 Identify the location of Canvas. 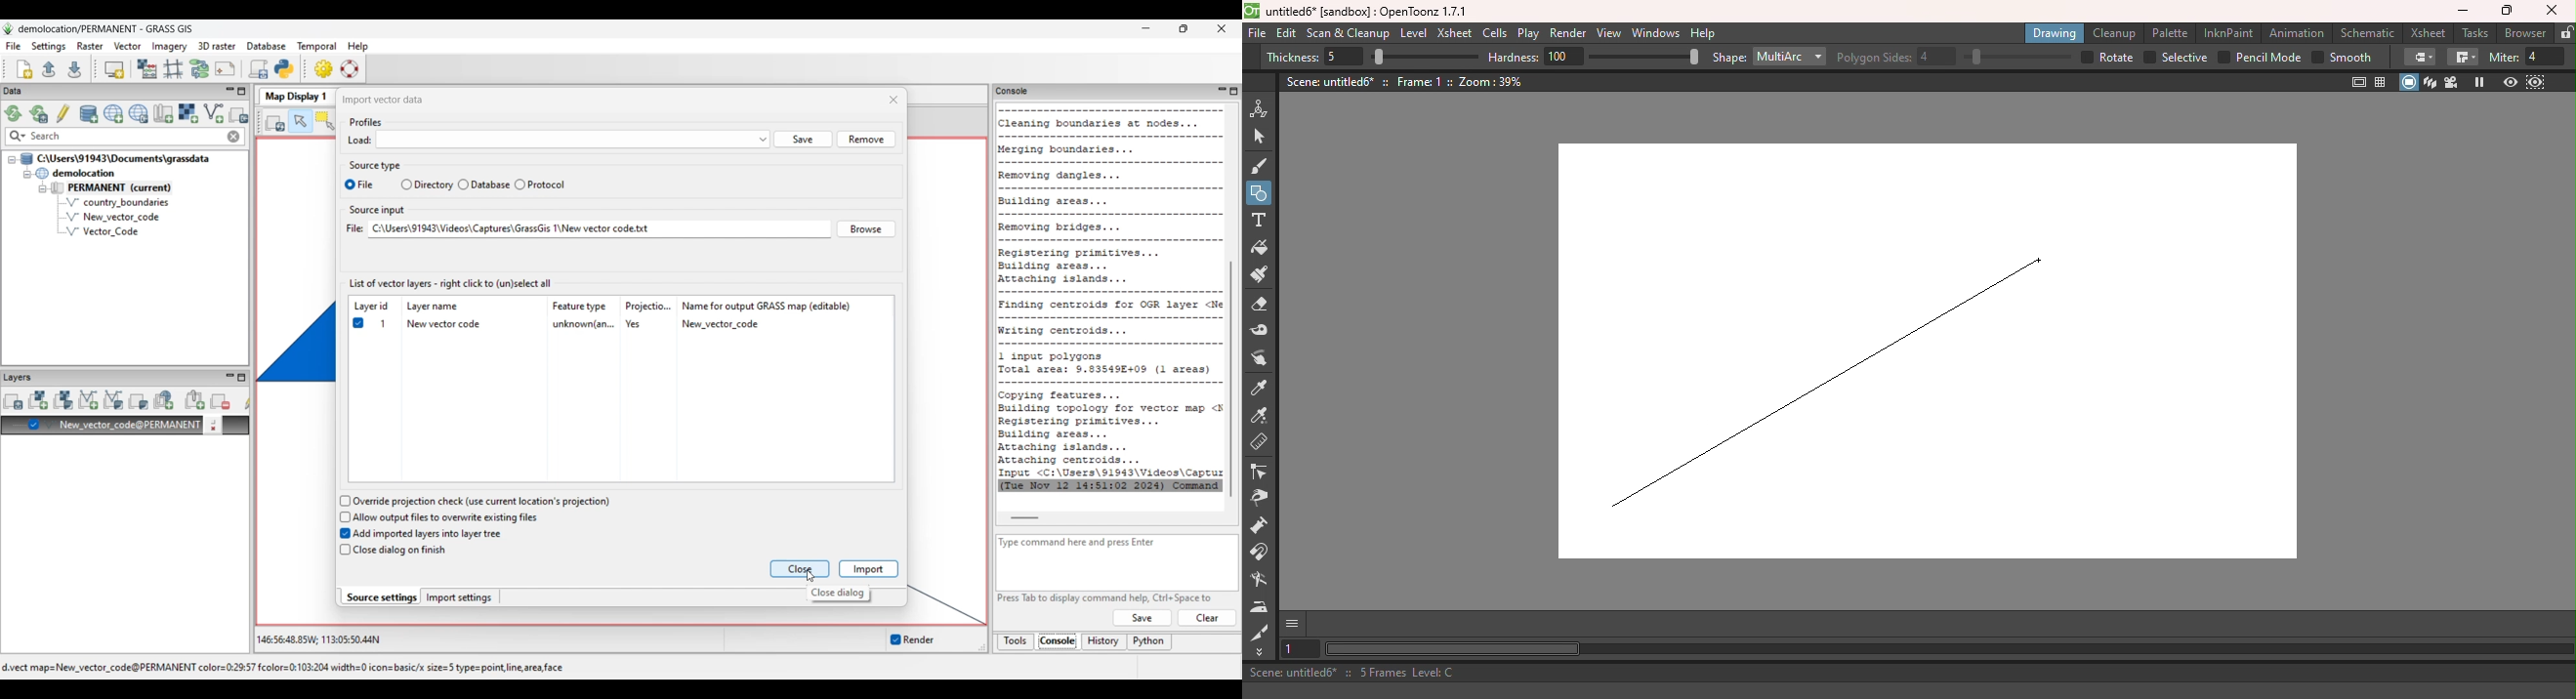
(1941, 352).